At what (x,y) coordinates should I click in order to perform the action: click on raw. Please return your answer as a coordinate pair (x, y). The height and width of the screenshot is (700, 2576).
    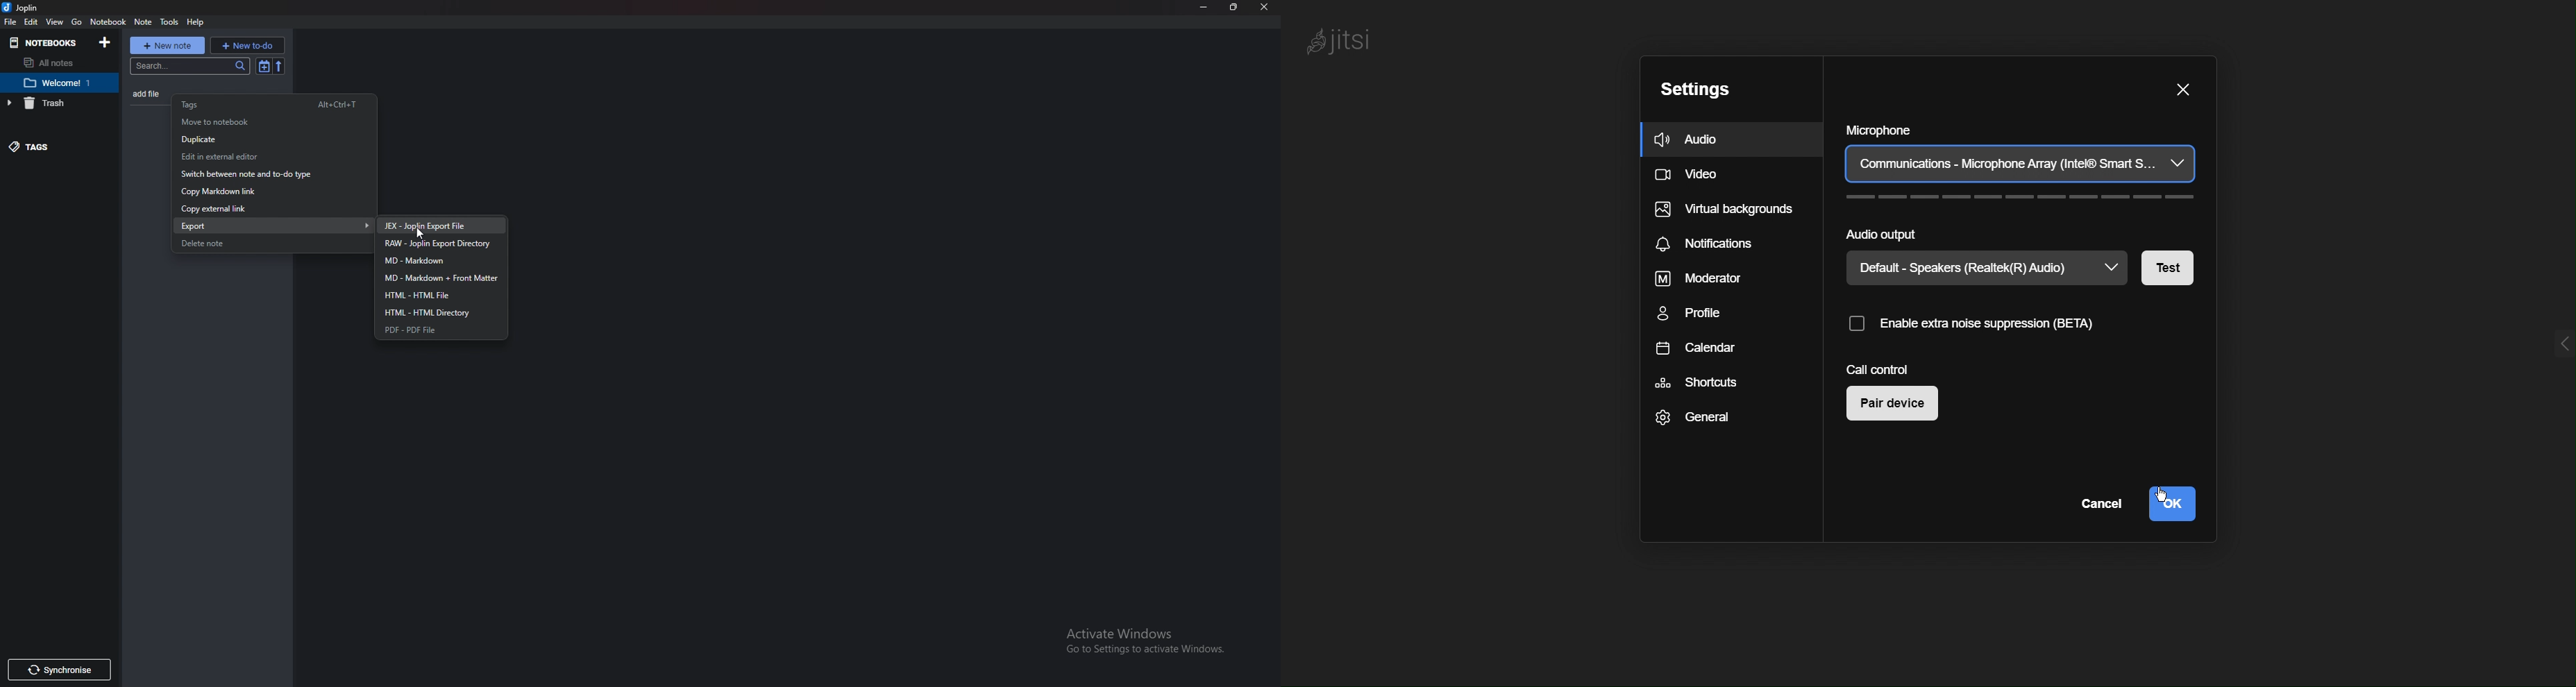
    Looking at the image, I should click on (446, 243).